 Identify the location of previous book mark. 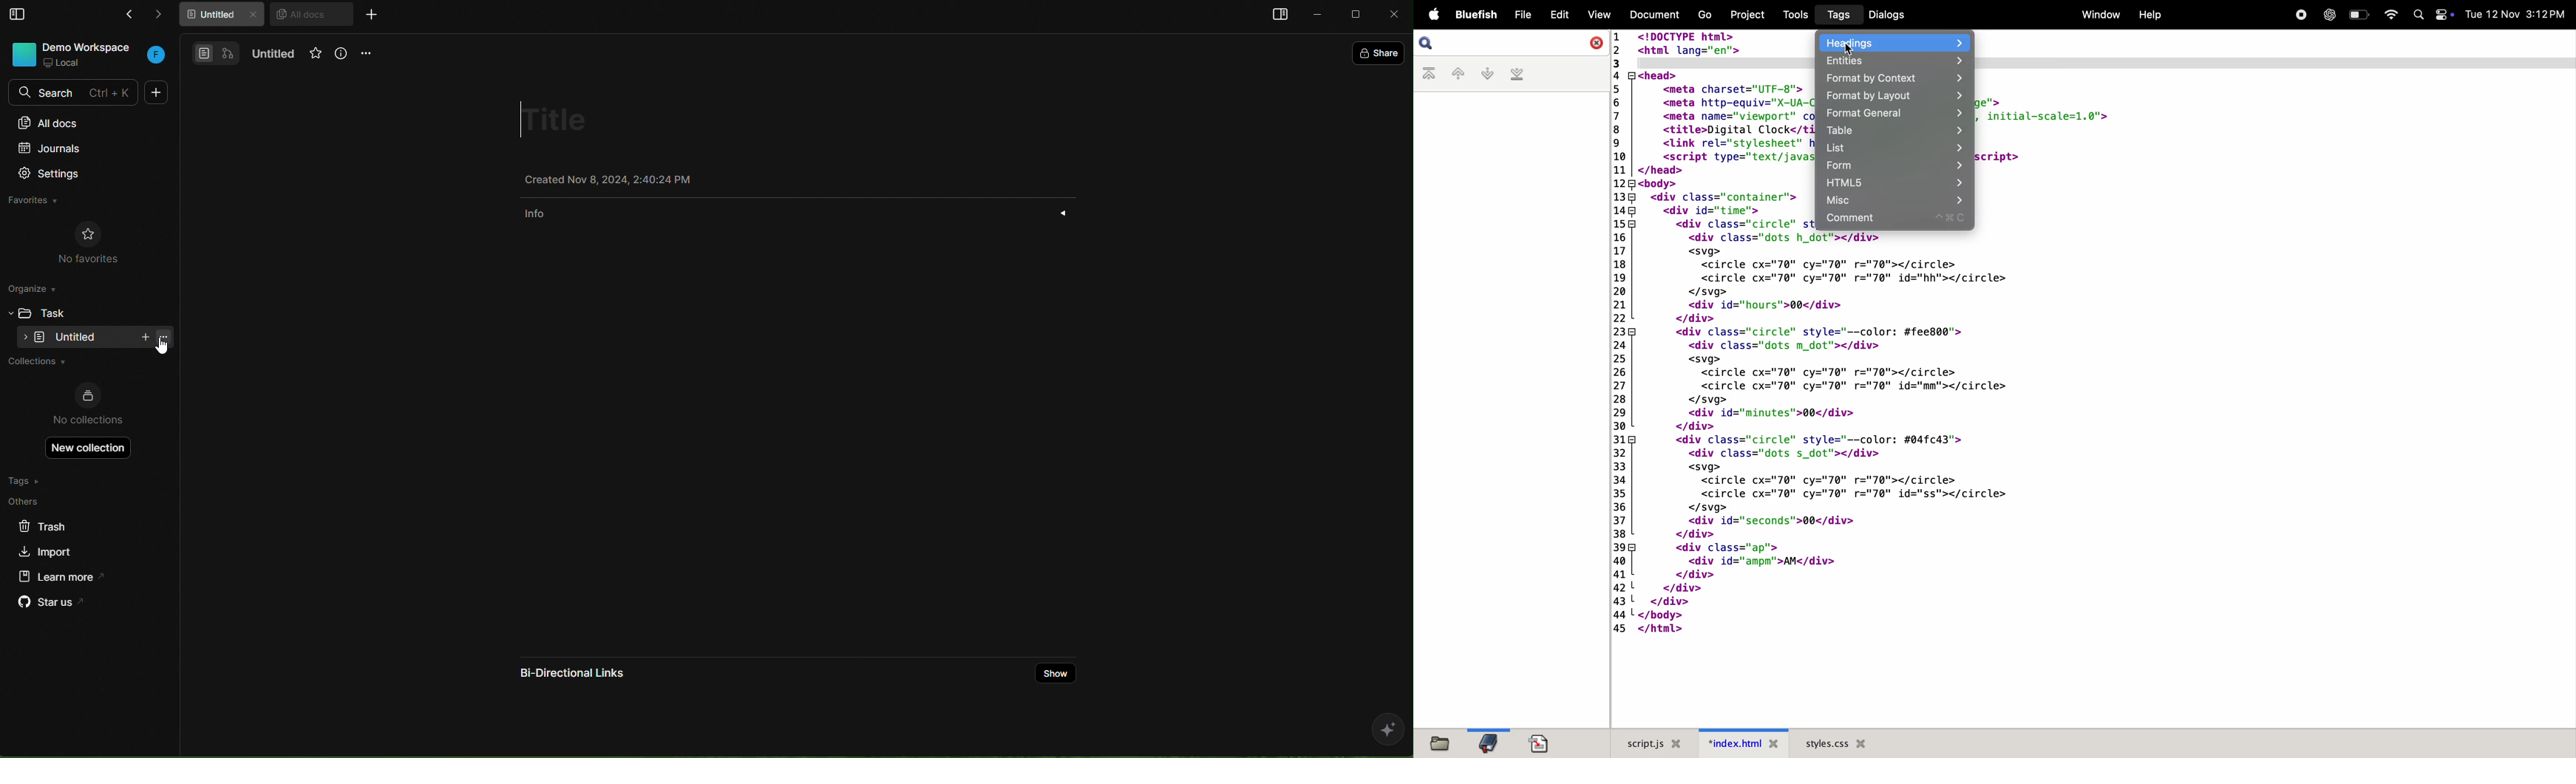
(1457, 75).